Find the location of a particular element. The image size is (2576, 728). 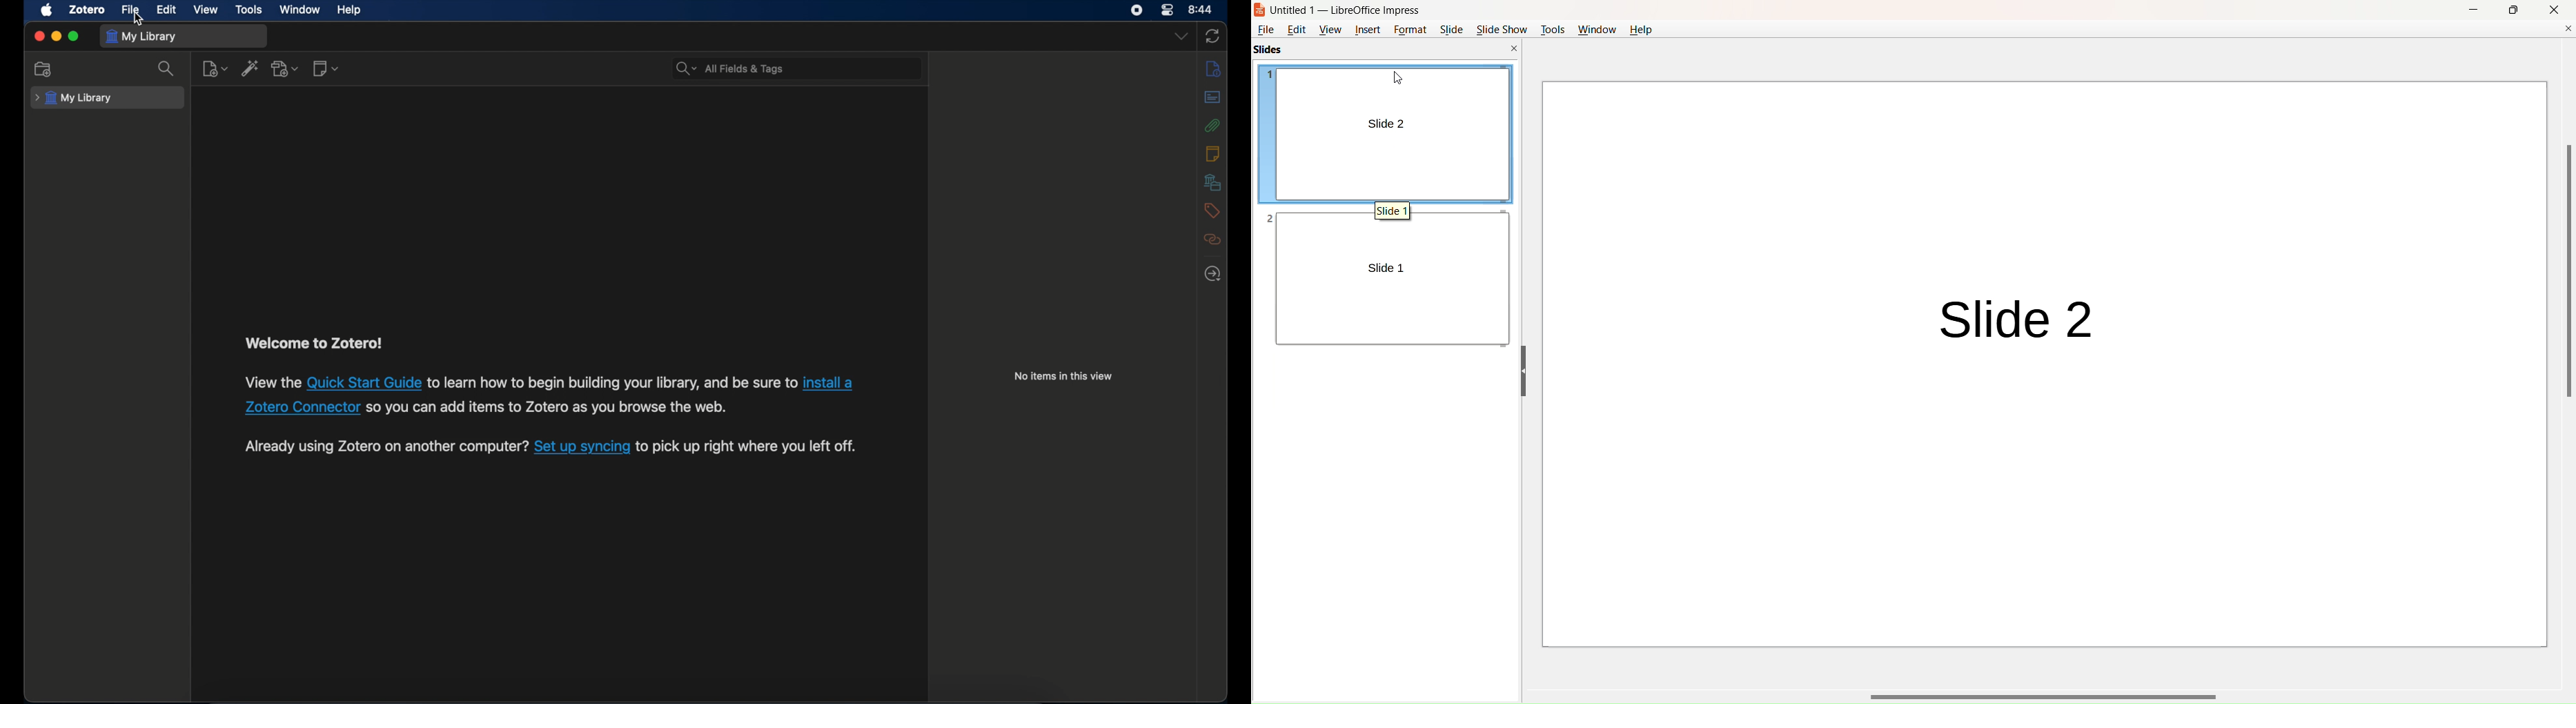

locate is located at coordinates (1212, 274).